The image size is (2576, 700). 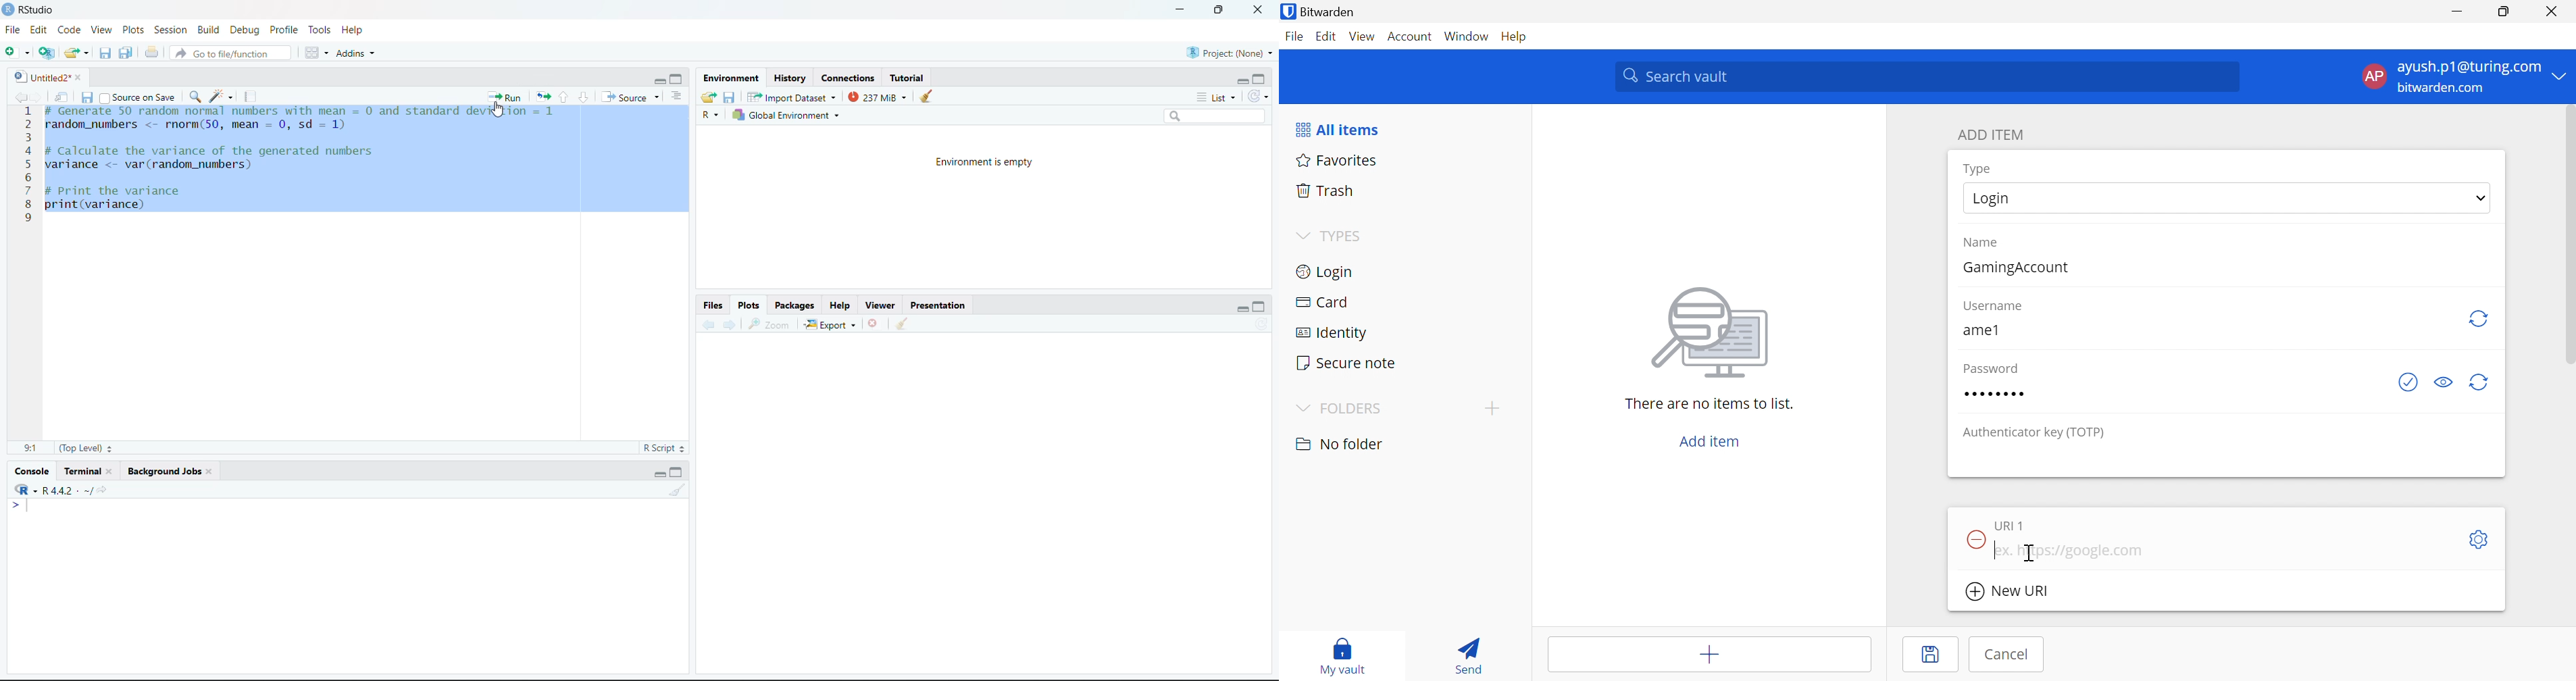 What do you see at coordinates (790, 79) in the screenshot?
I see `History` at bounding box center [790, 79].